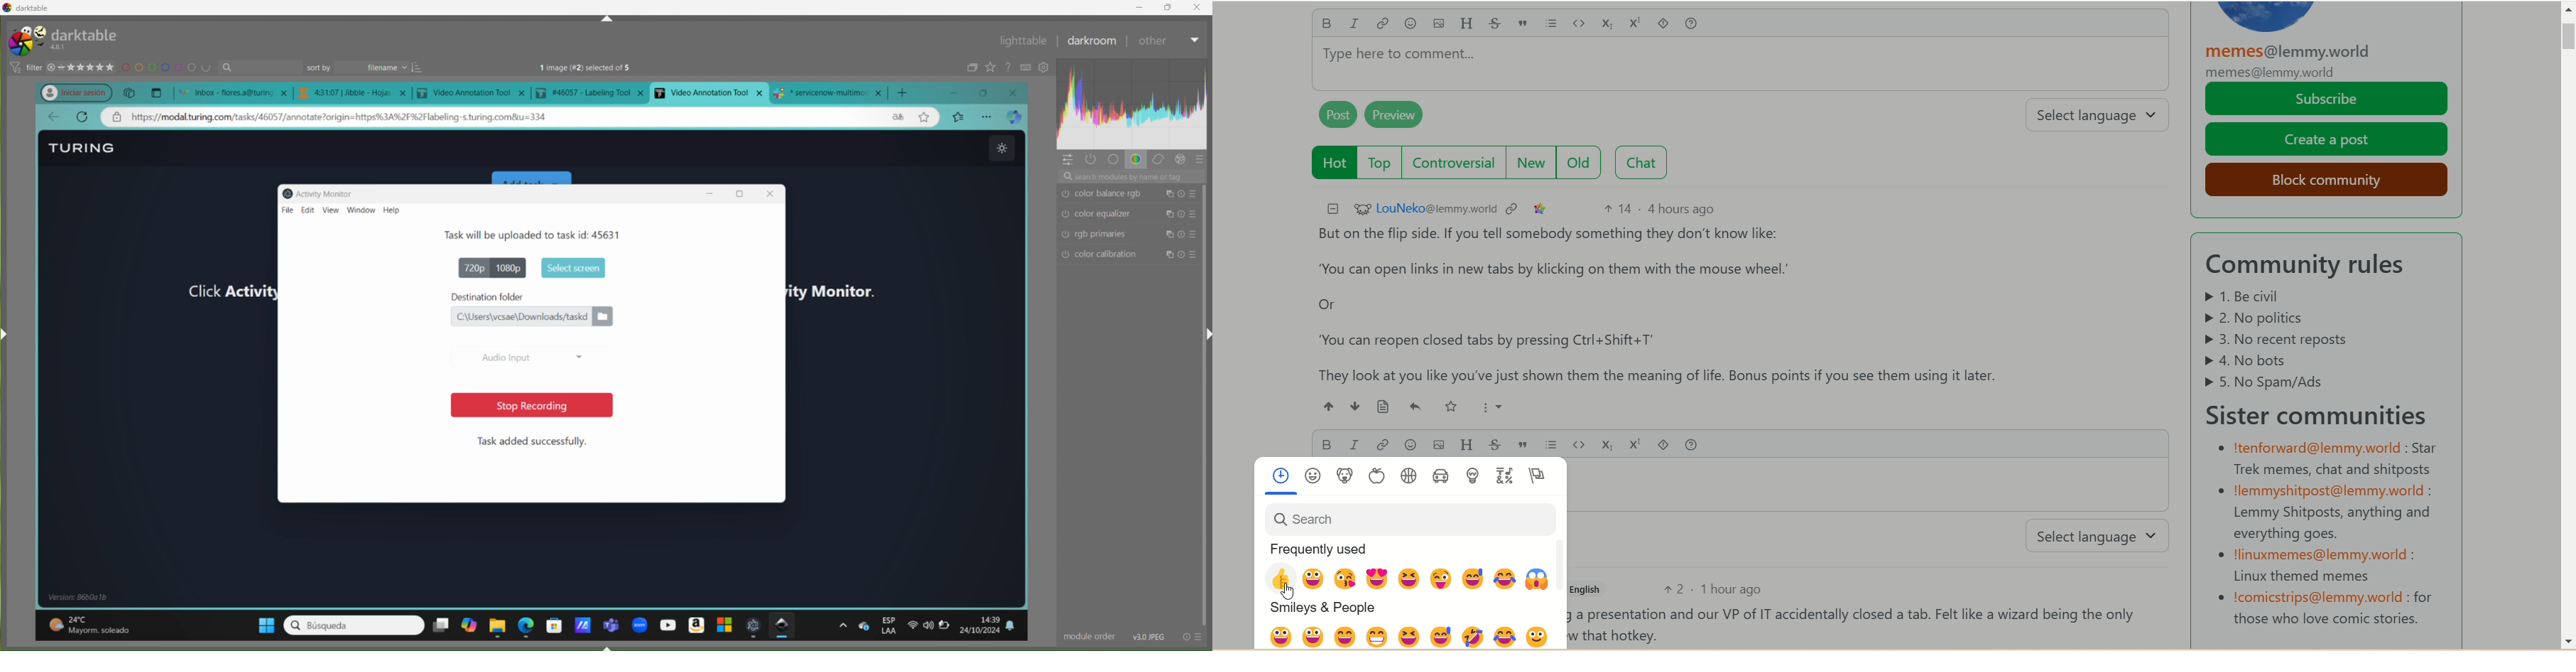 This screenshot has width=2576, height=672. What do you see at coordinates (53, 118) in the screenshot?
I see `go back` at bounding box center [53, 118].